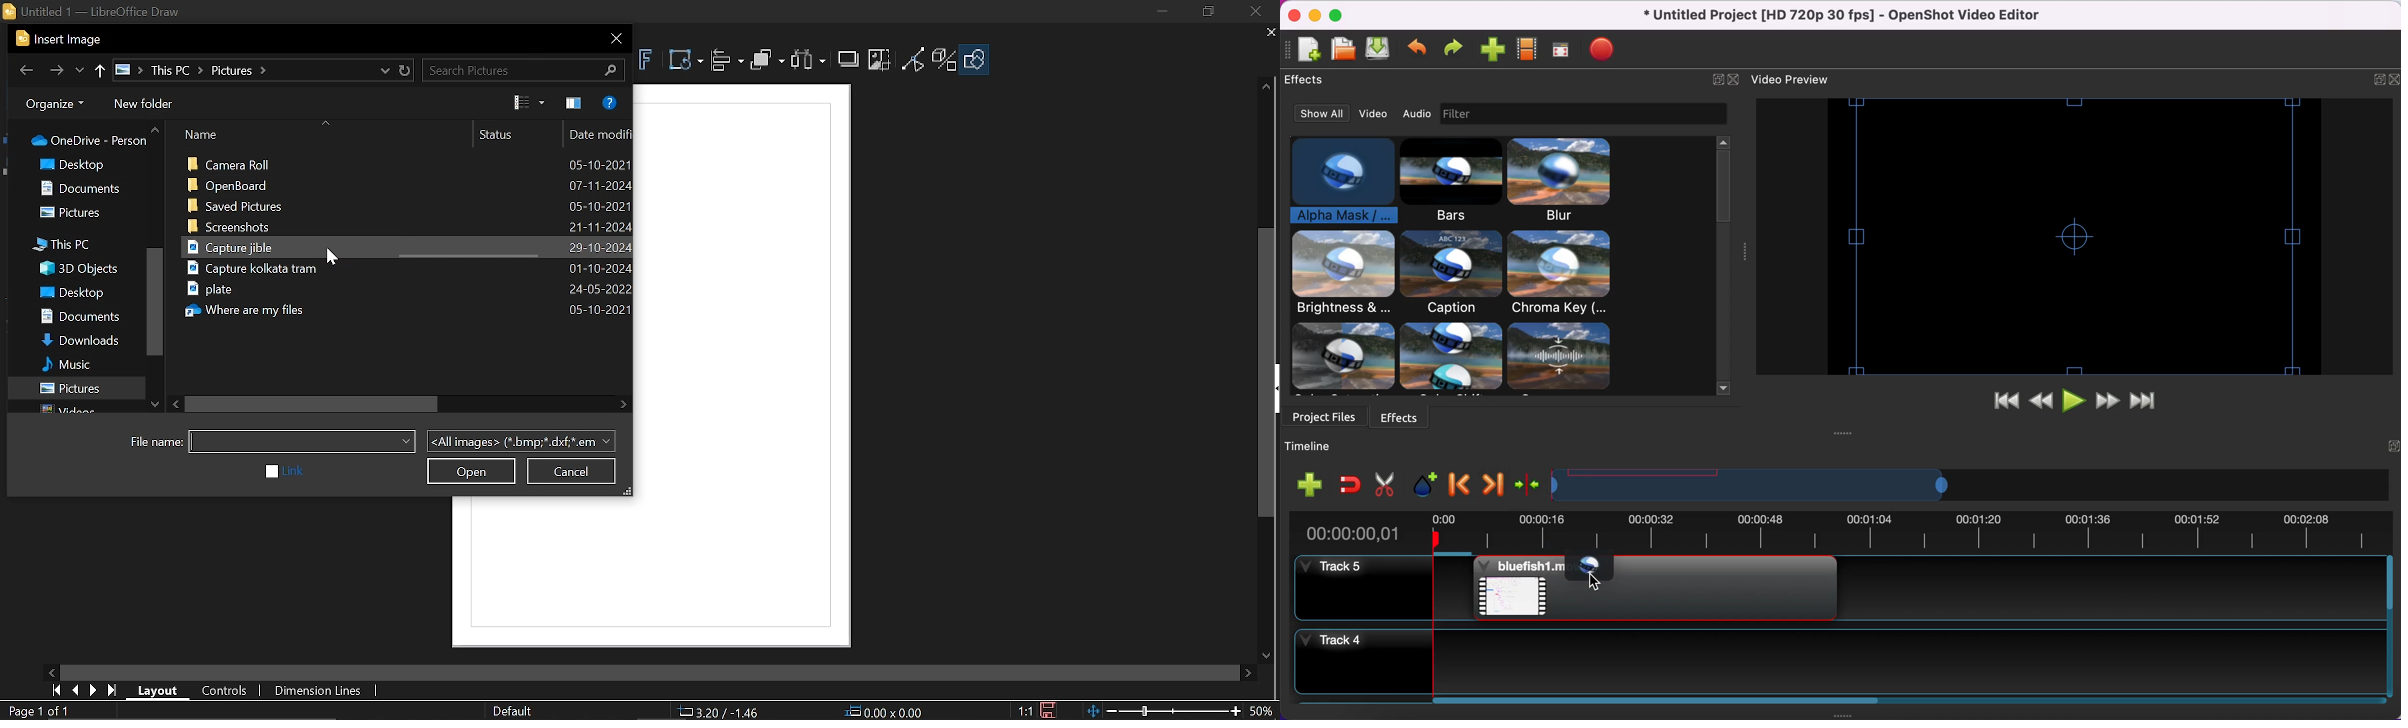  Describe the element at coordinates (728, 63) in the screenshot. I see `Align` at that location.